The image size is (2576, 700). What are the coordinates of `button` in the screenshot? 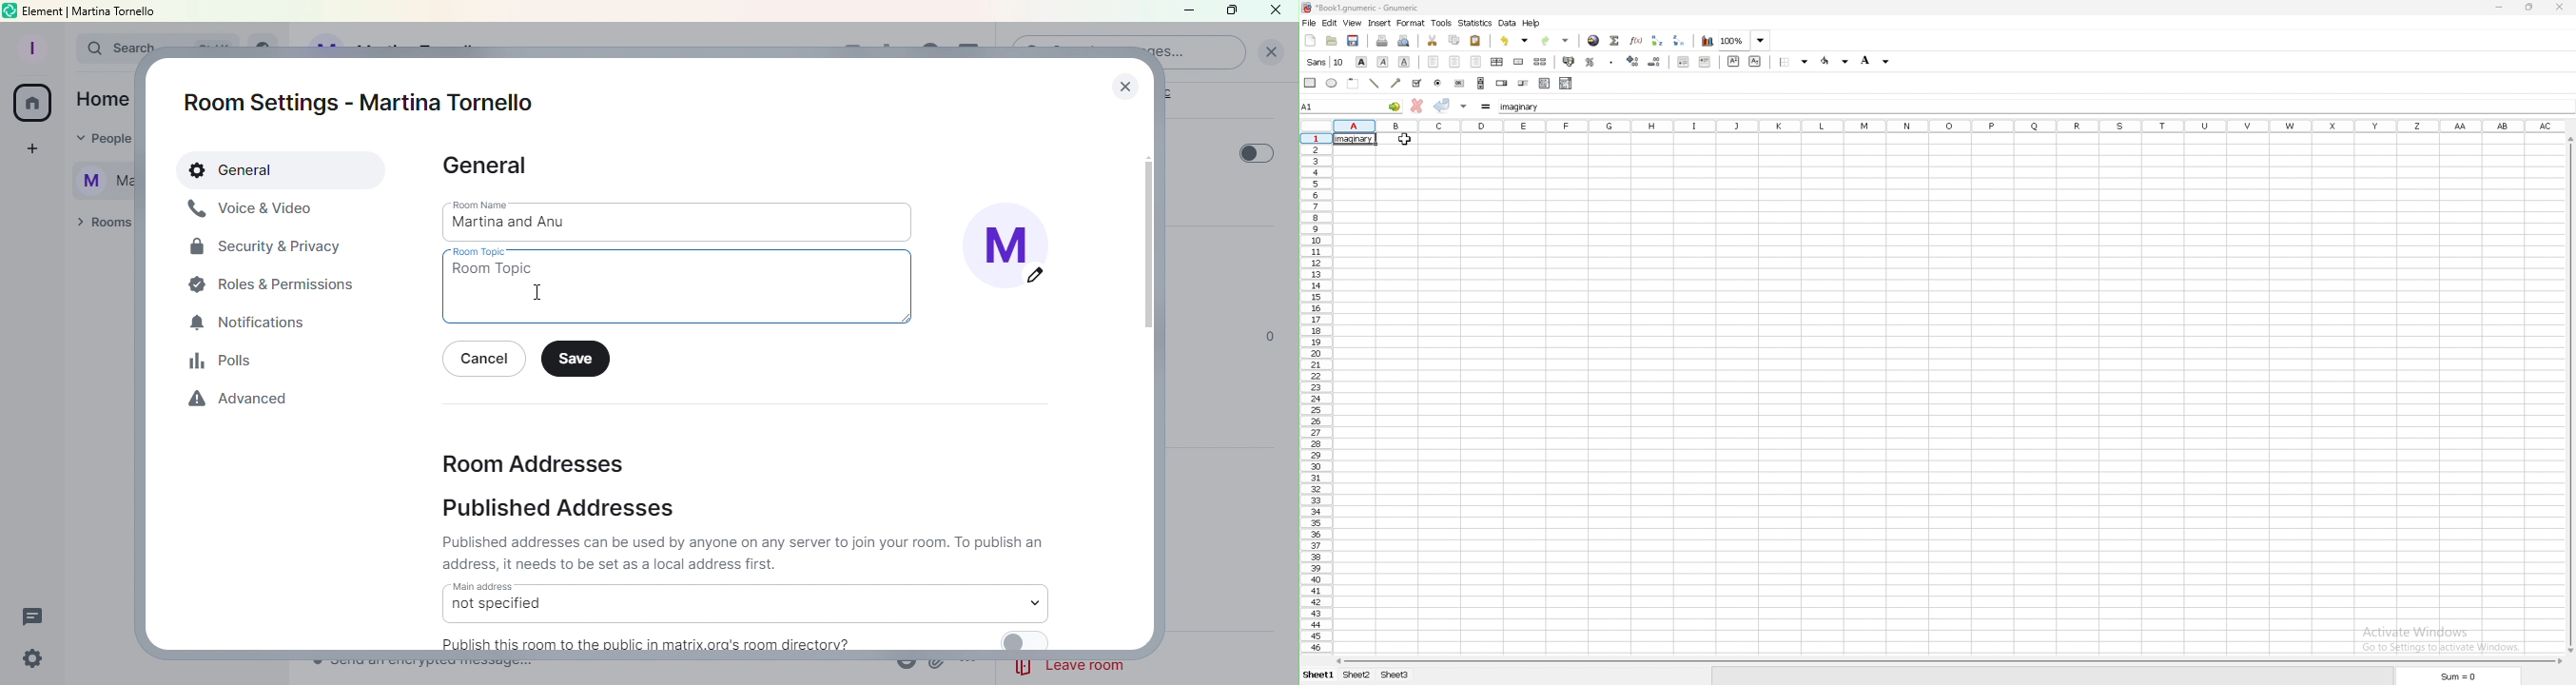 It's located at (1460, 83).